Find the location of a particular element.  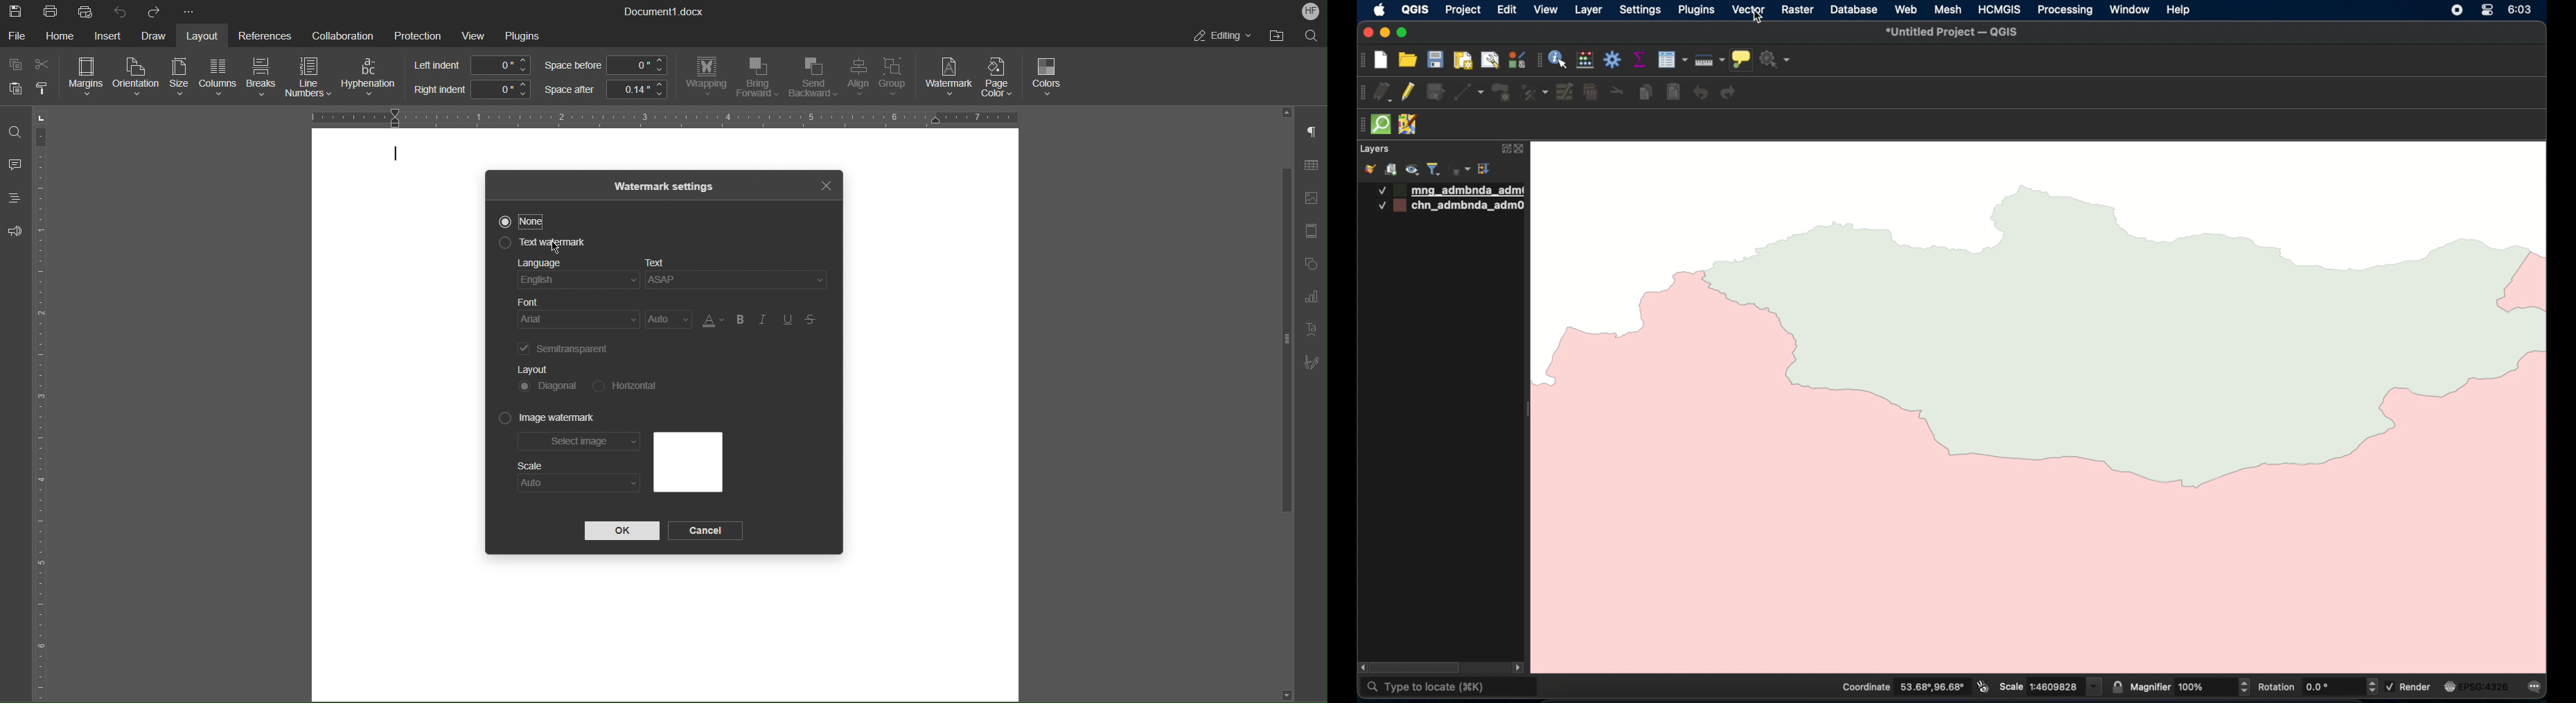

show map tips is located at coordinates (1741, 60).